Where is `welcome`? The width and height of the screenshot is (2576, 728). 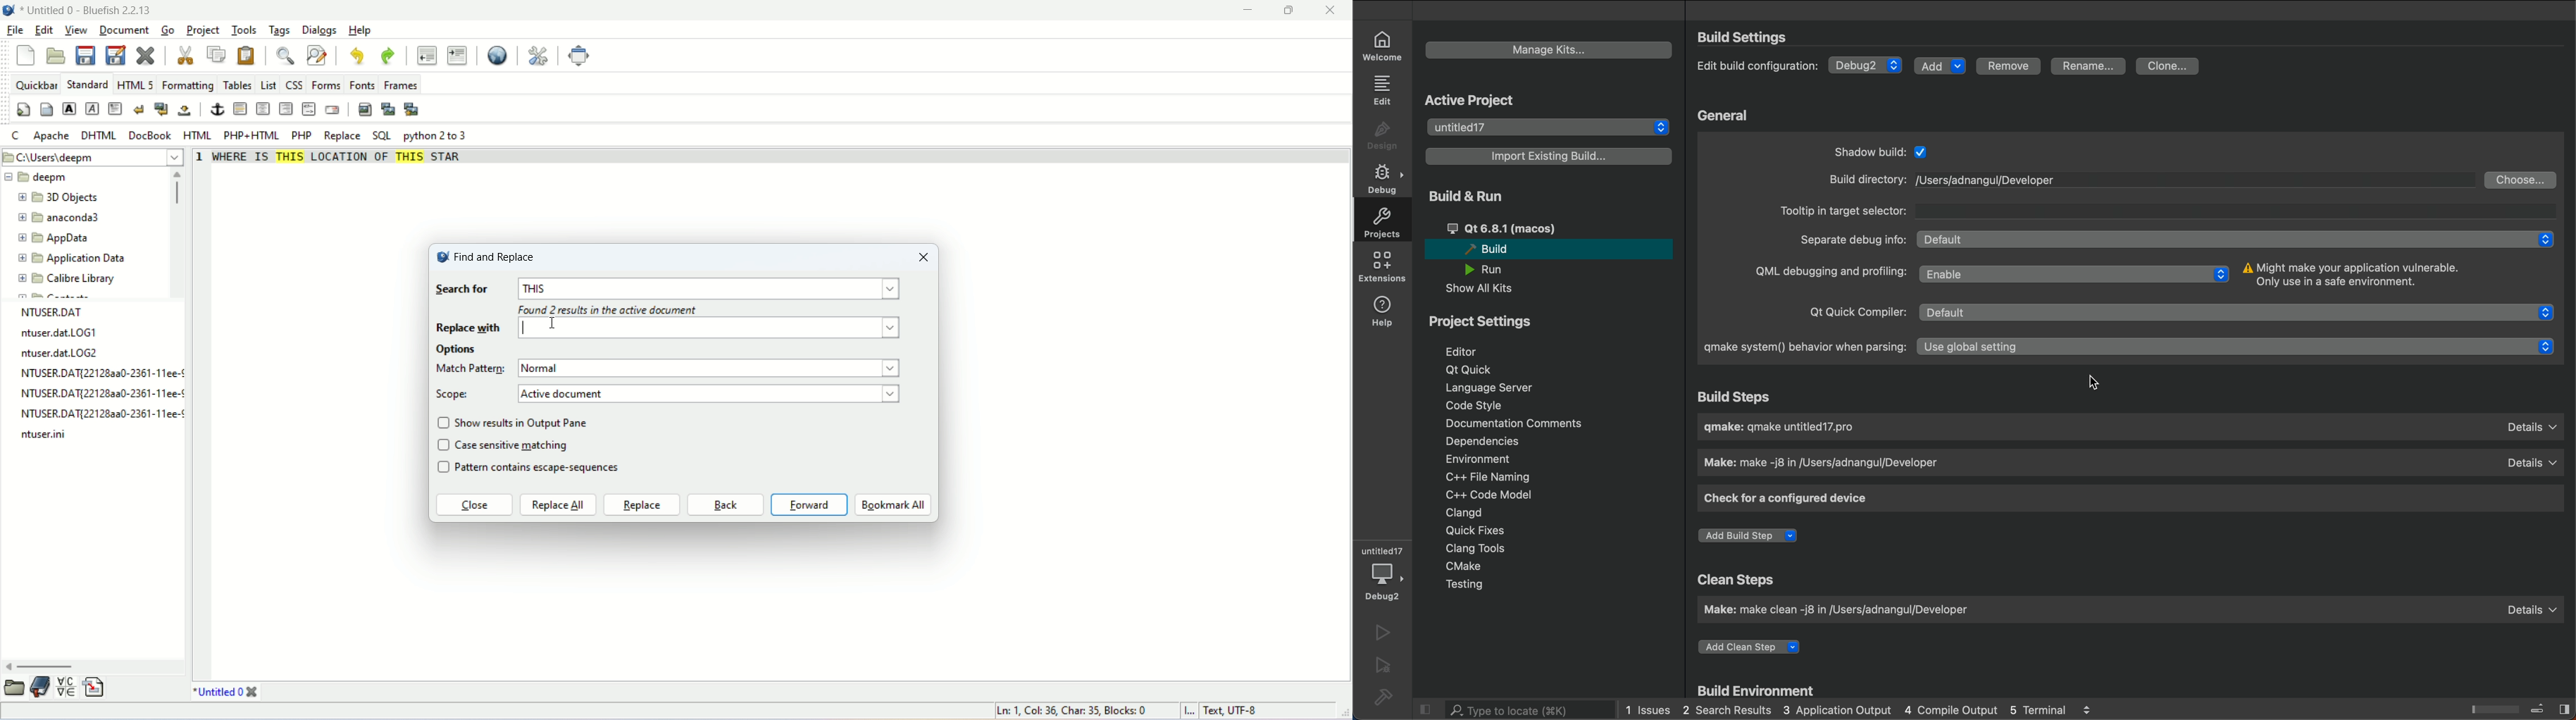
welcome is located at coordinates (1383, 45).